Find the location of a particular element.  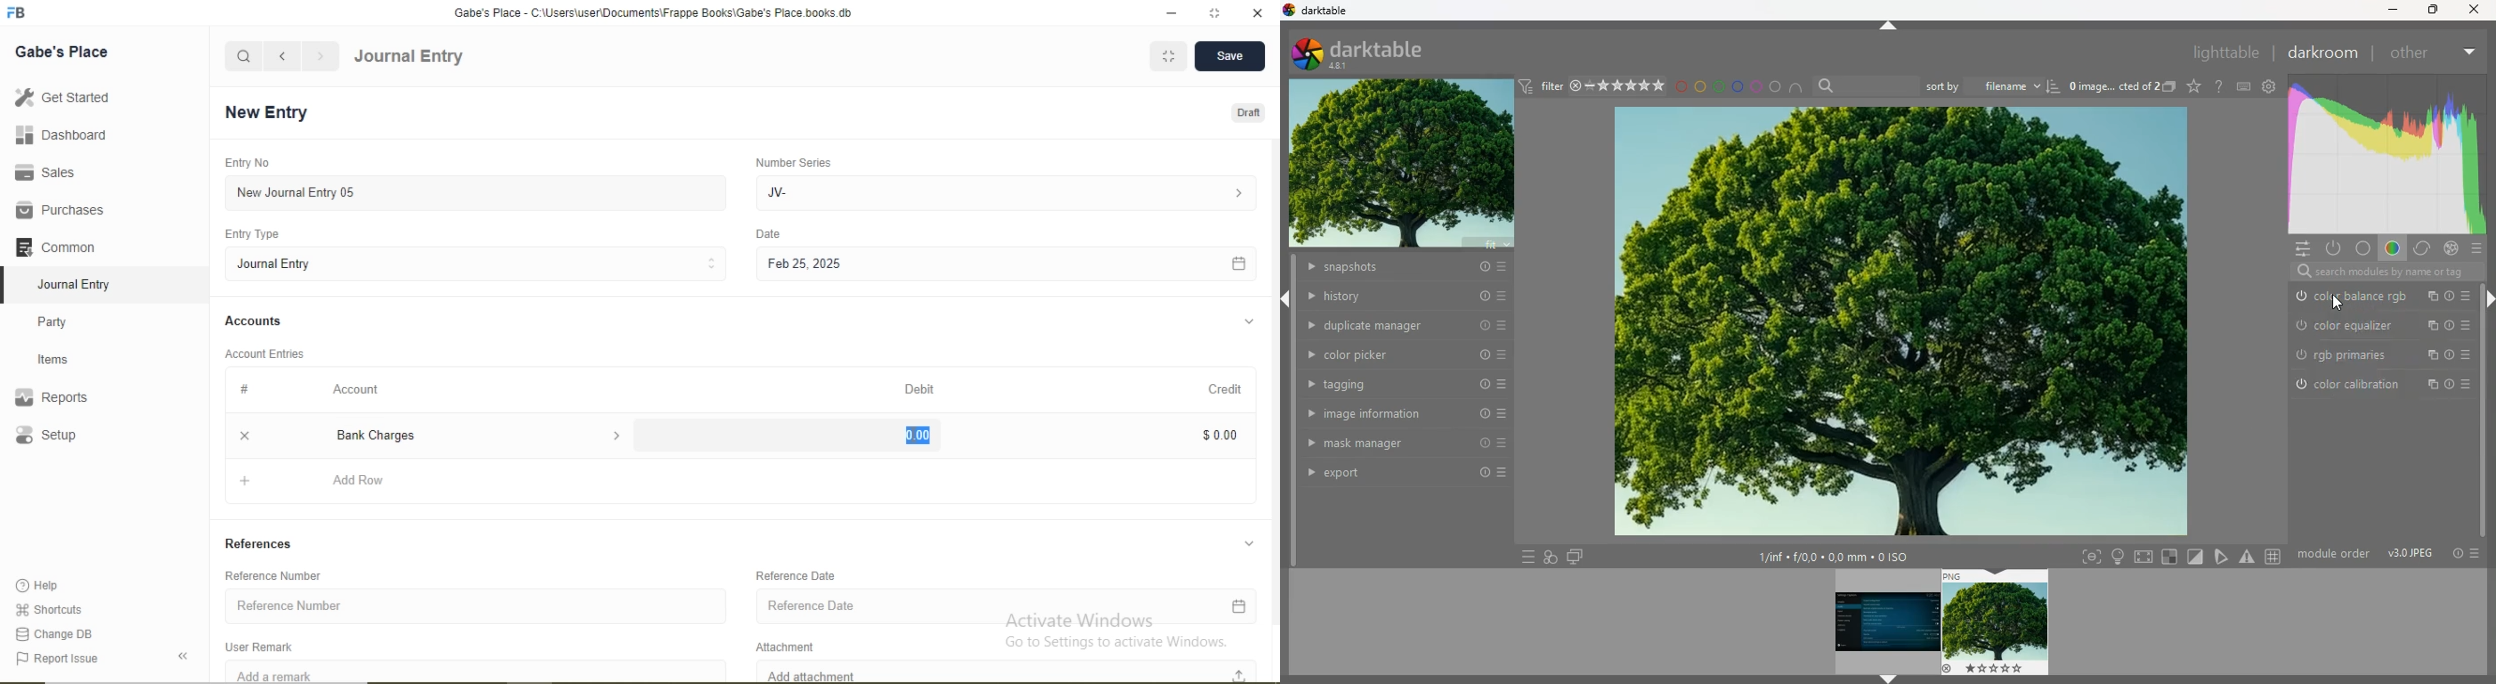

details is located at coordinates (1843, 558).